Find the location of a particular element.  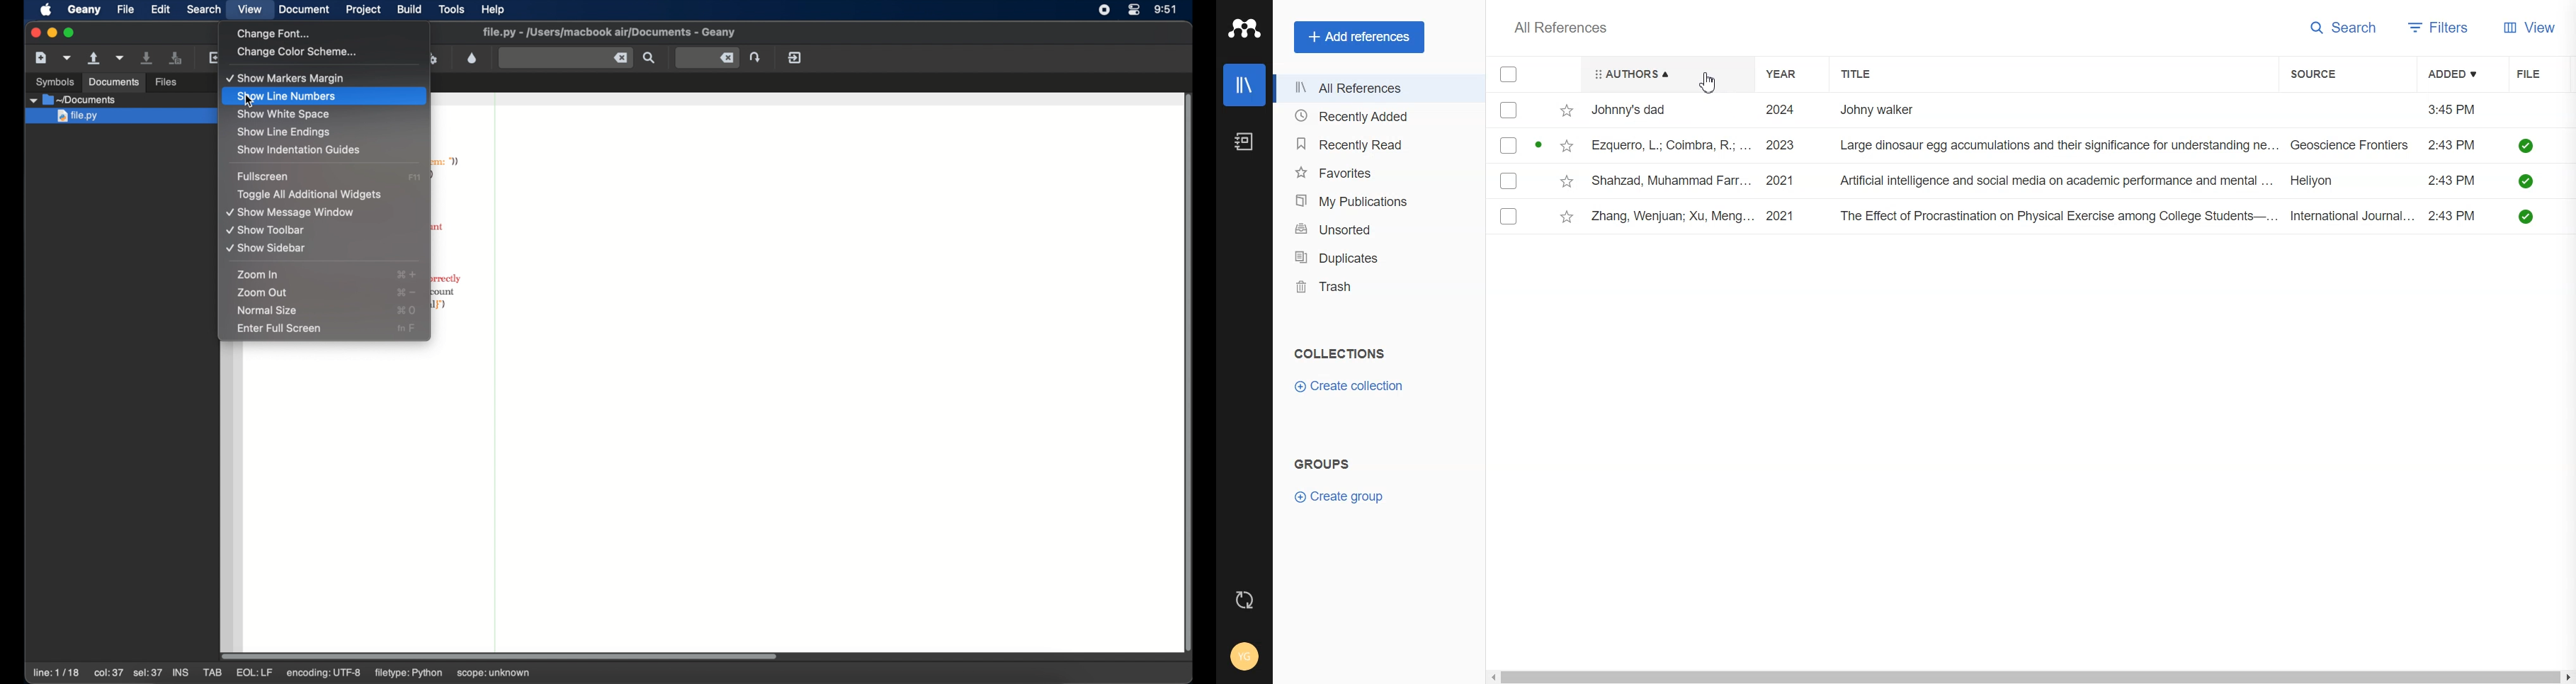

Title is located at coordinates (1868, 74).